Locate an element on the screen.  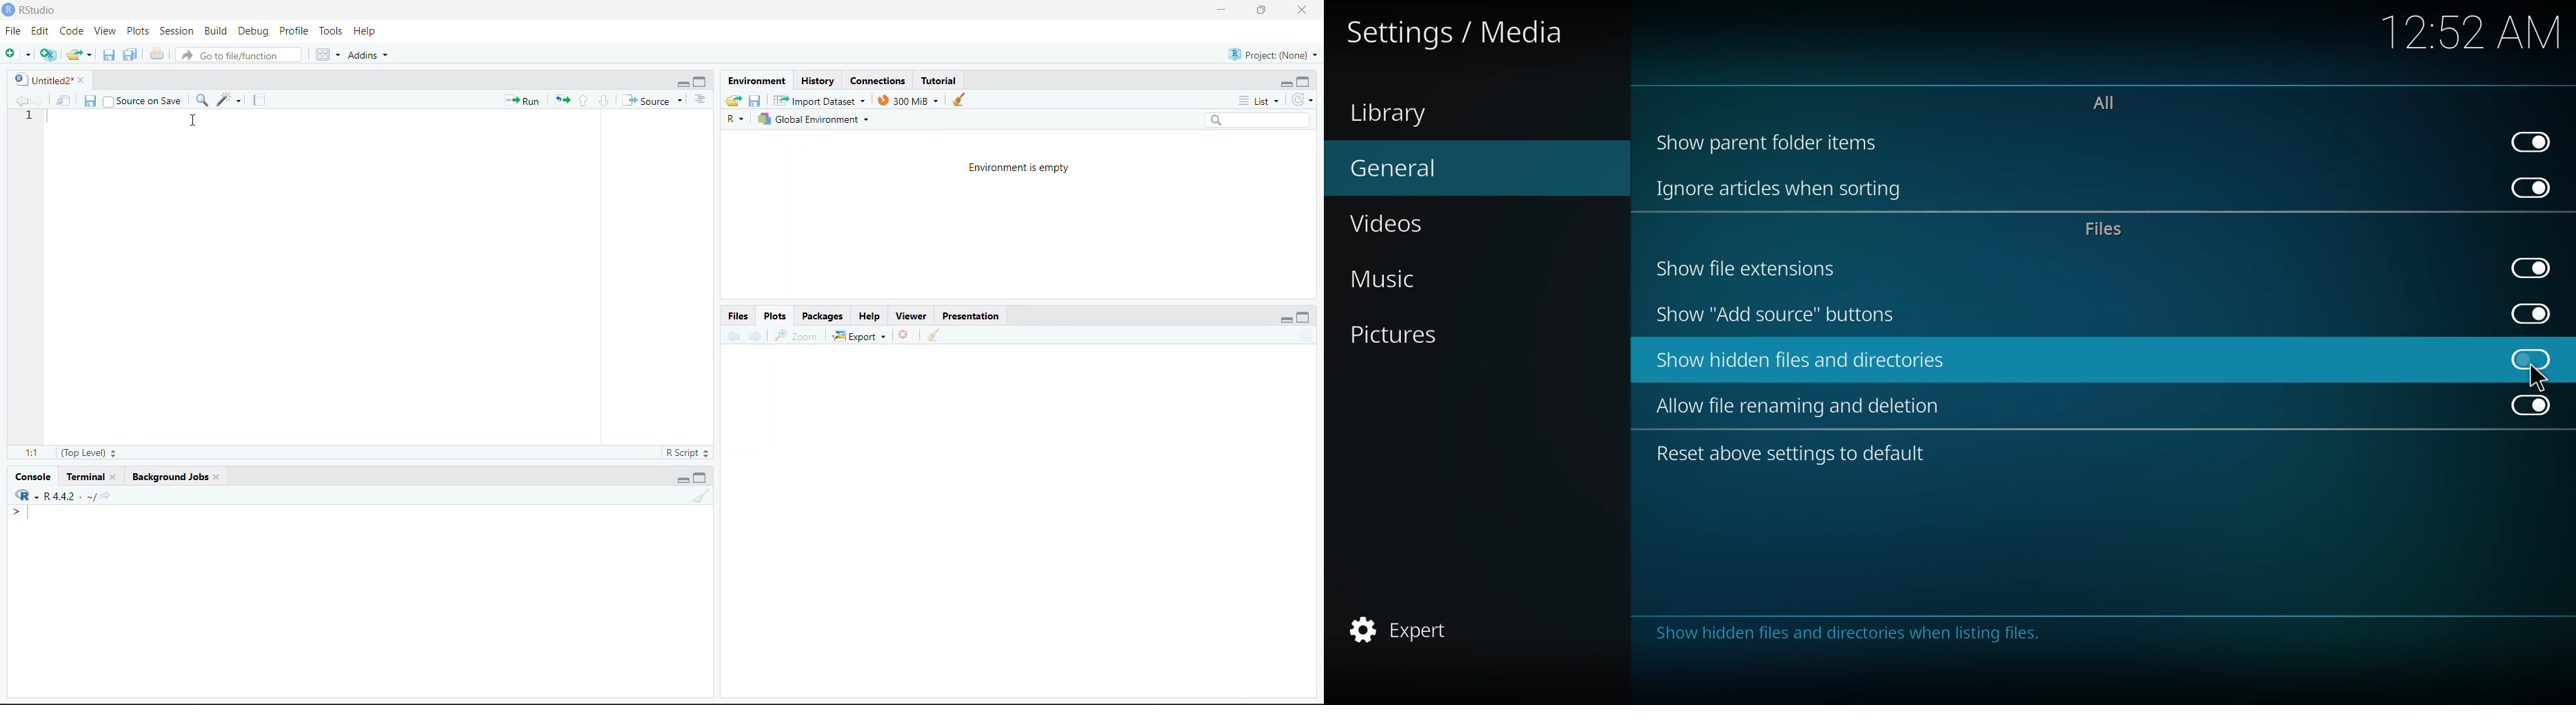
Edit is located at coordinates (39, 32).